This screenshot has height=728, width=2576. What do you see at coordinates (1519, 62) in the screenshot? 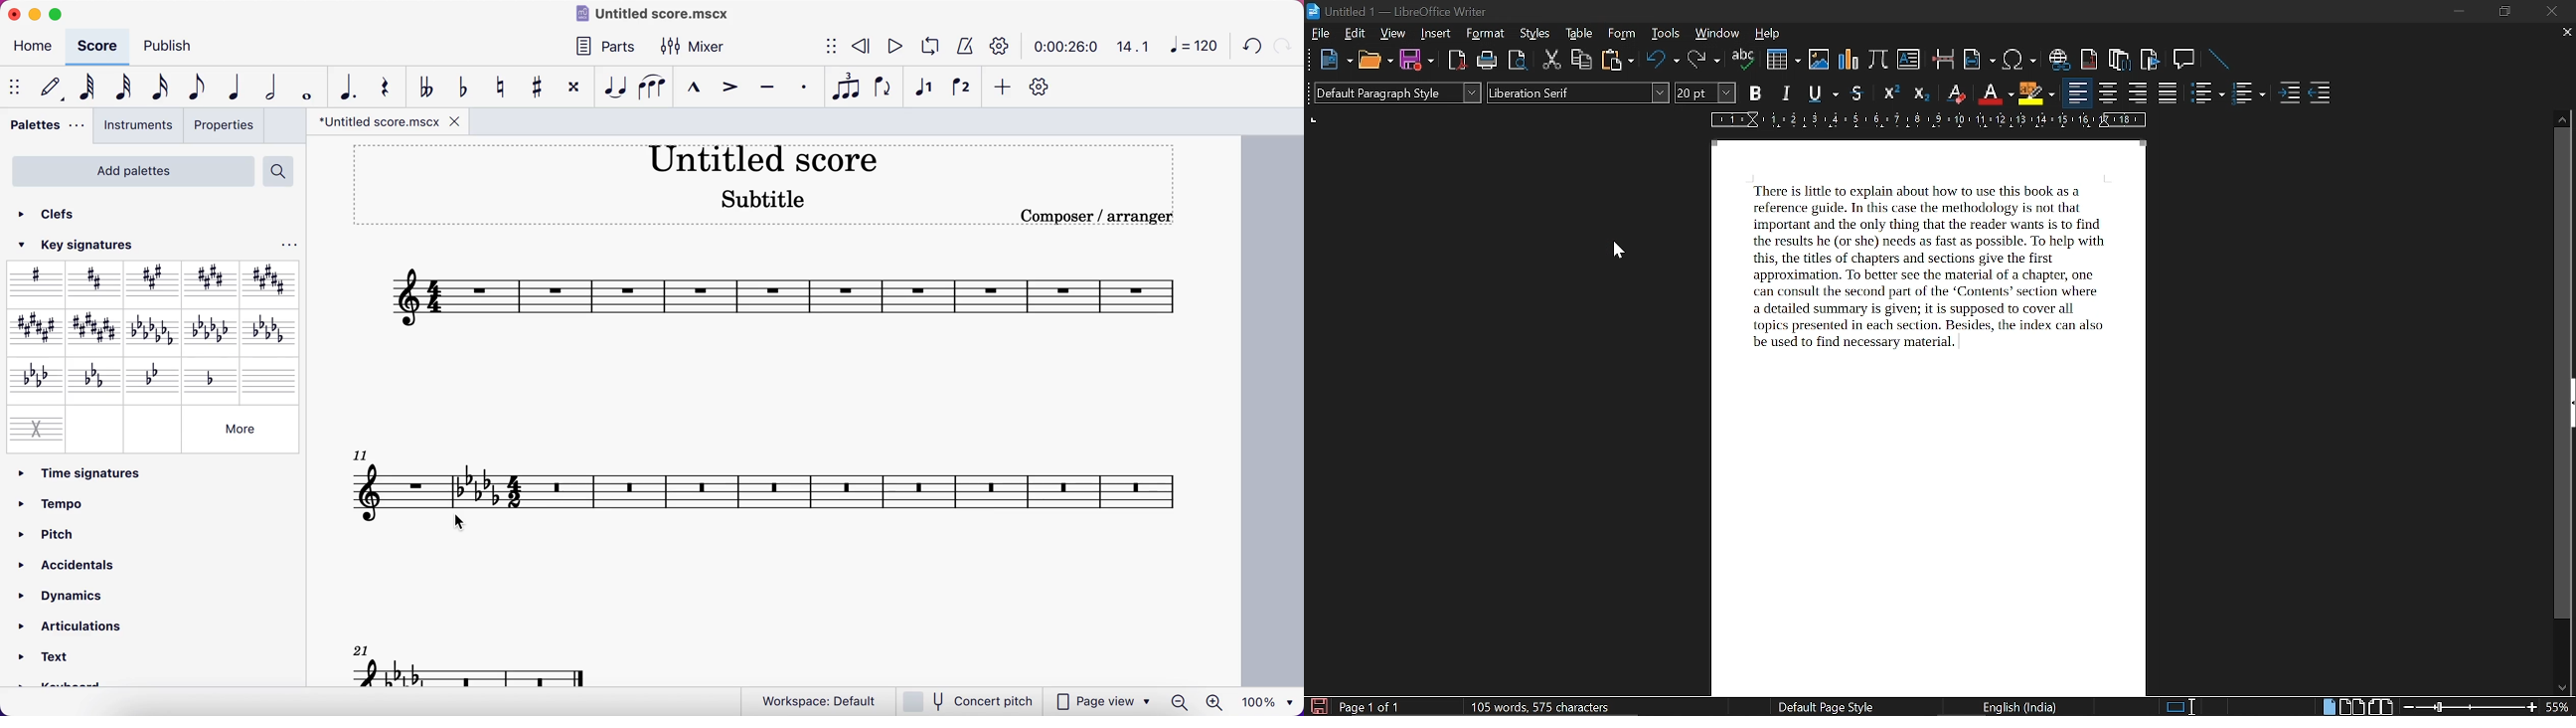
I see `toggle print preview` at bounding box center [1519, 62].